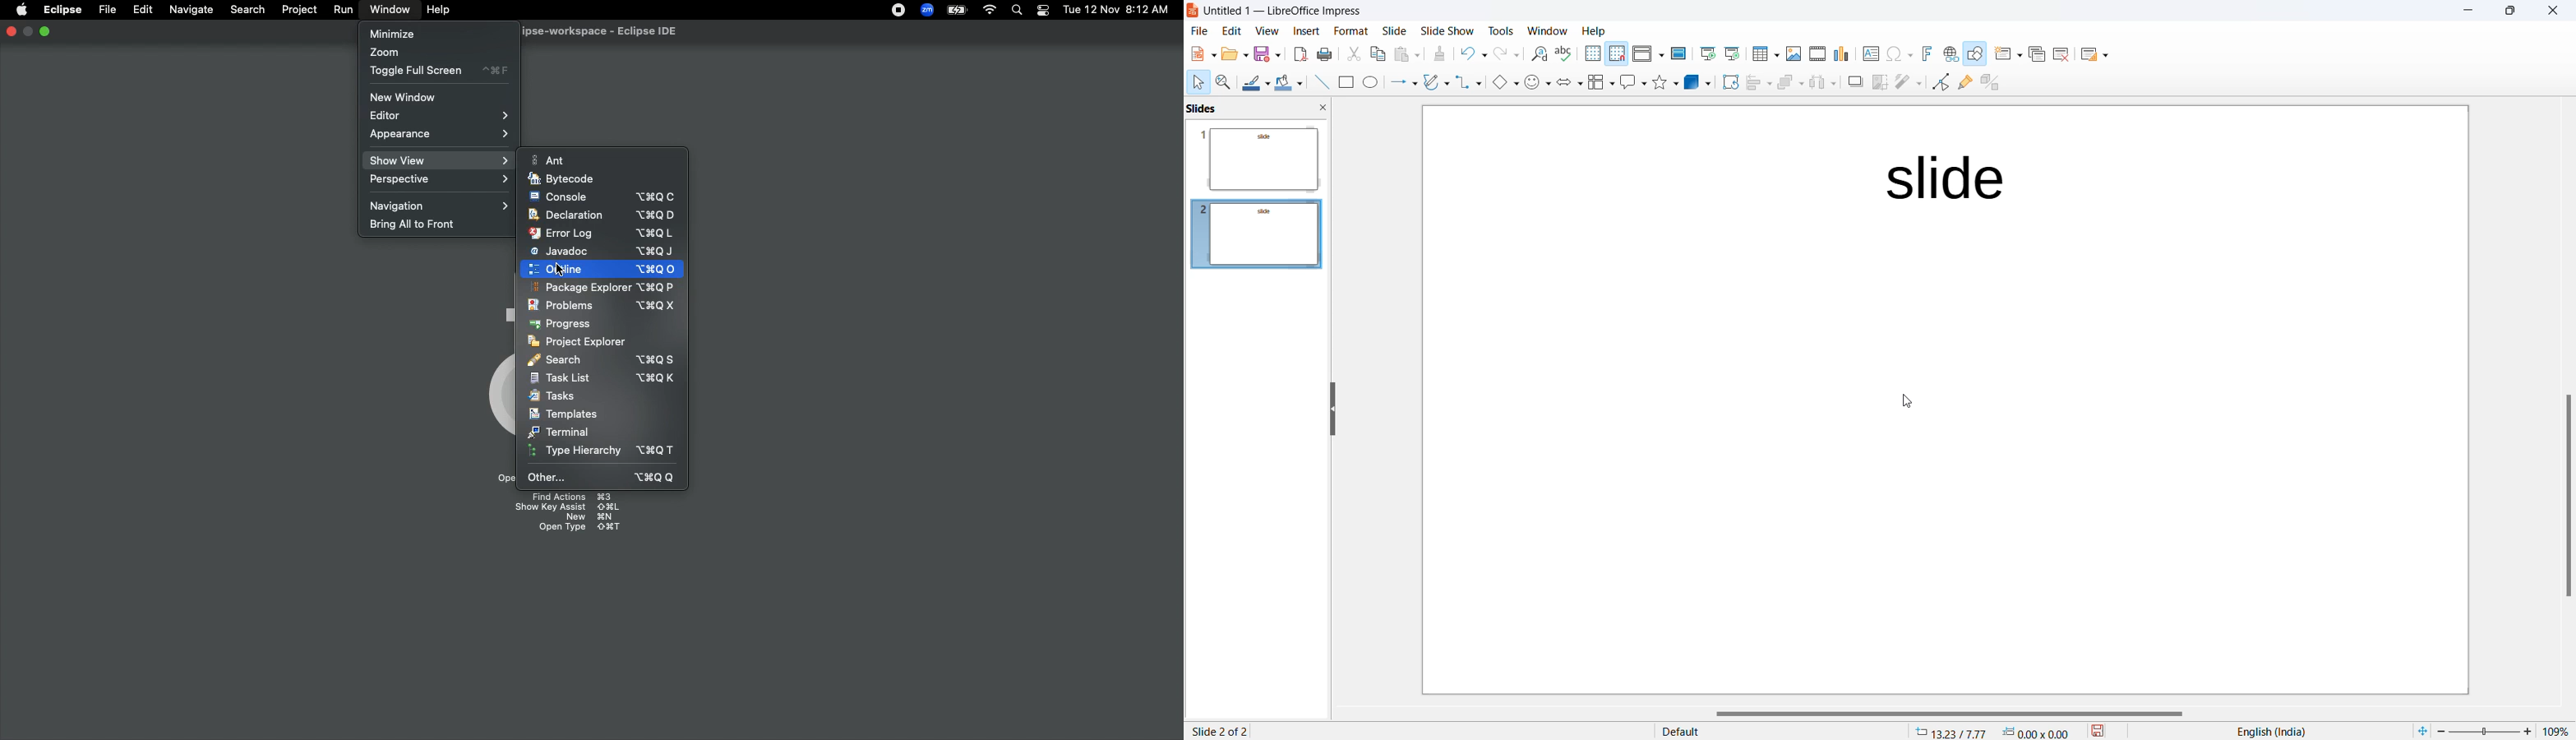 This screenshot has width=2576, height=756. I want to click on Insert hyperlink, so click(1948, 54).